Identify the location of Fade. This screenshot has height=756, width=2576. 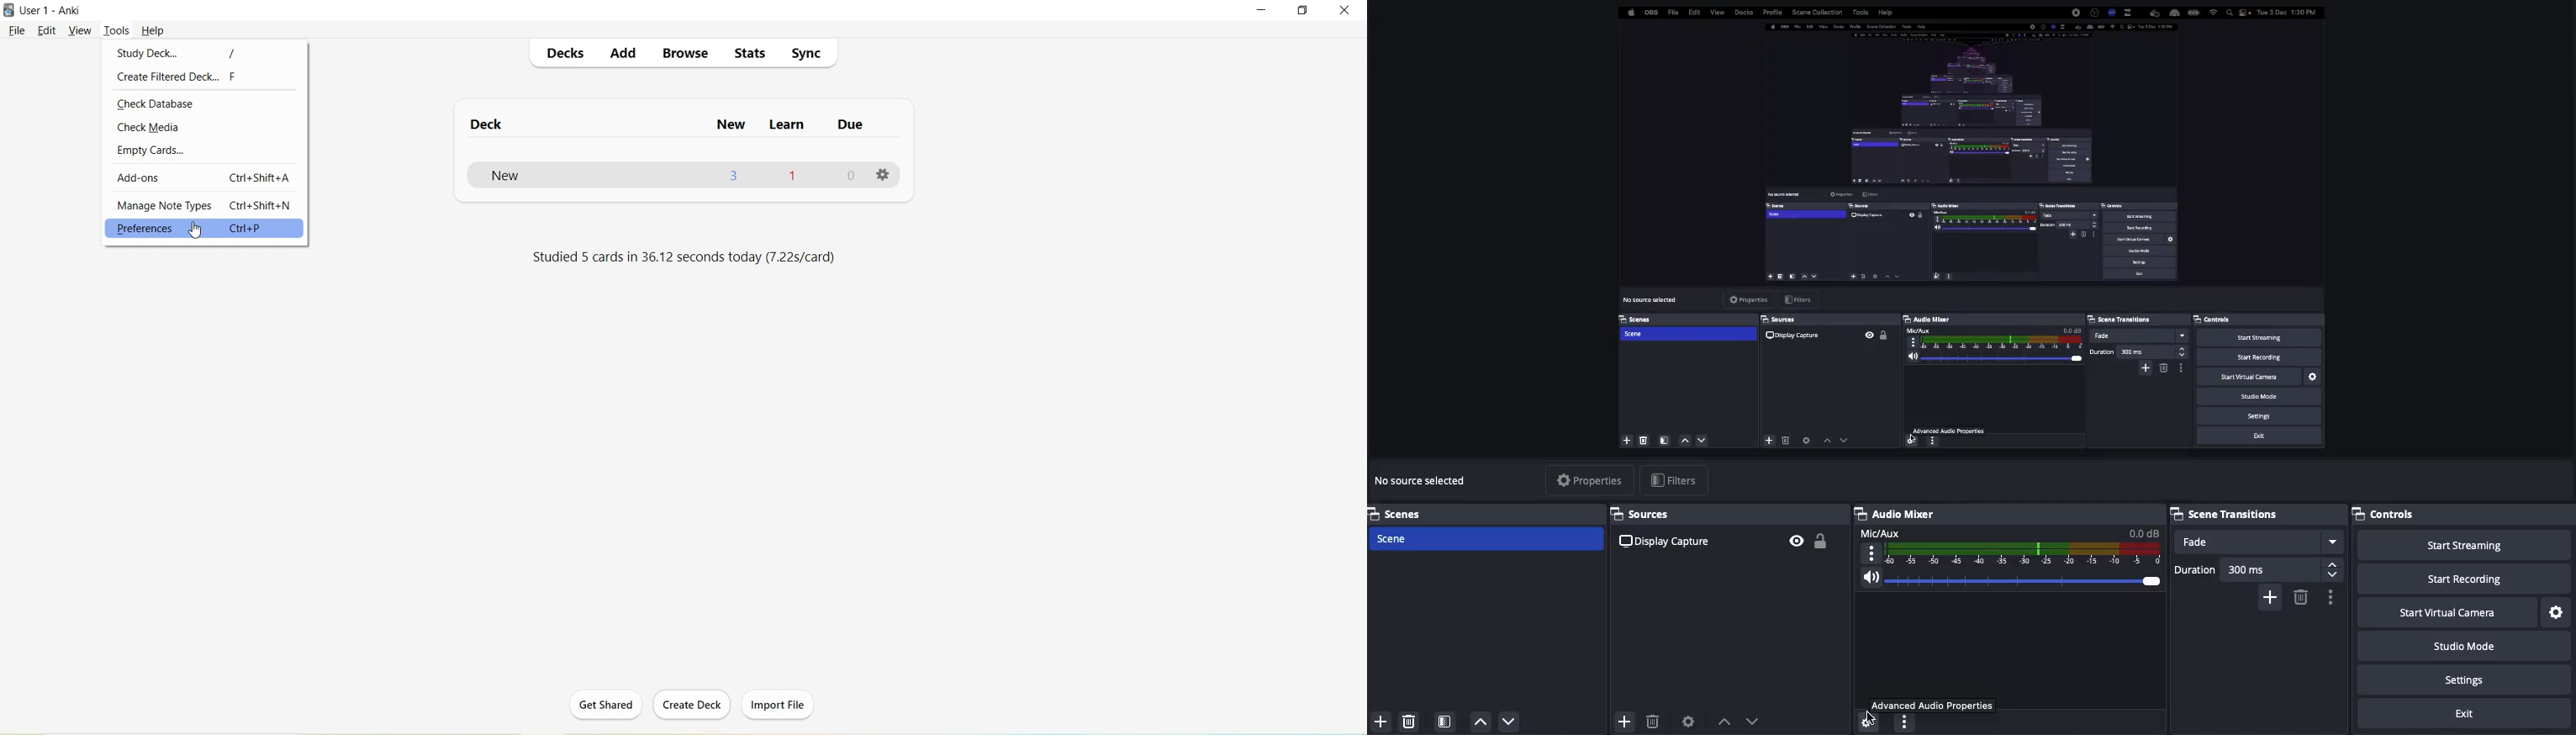
(2260, 543).